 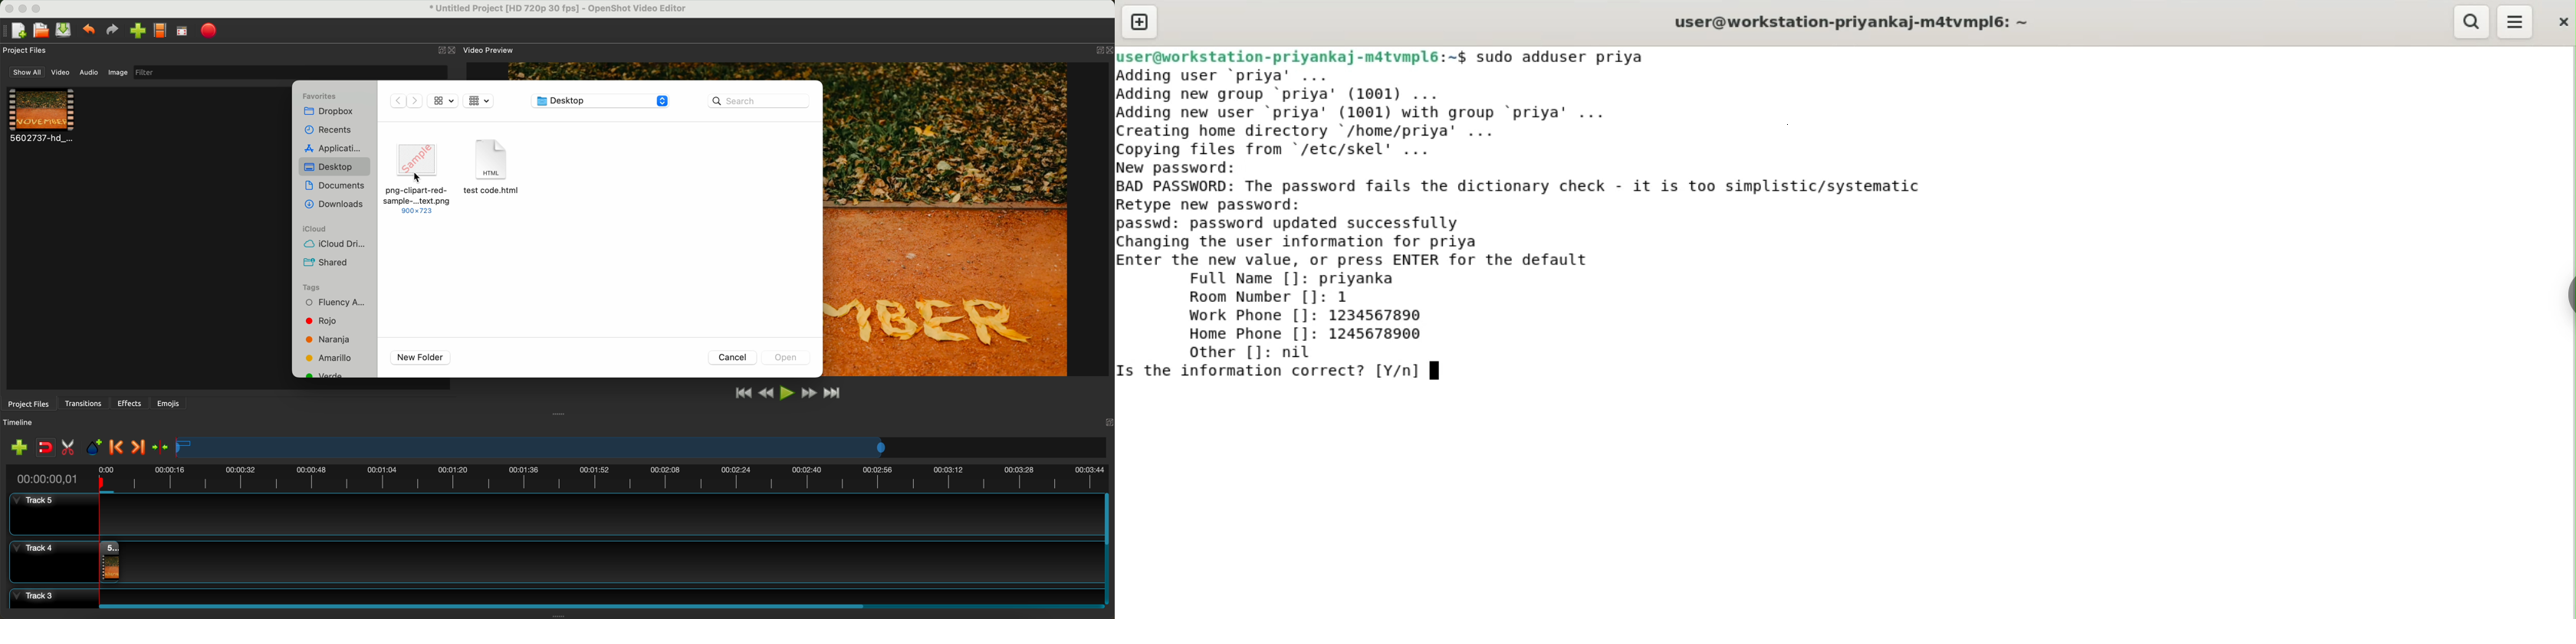 I want to click on search, so click(x=2469, y=21).